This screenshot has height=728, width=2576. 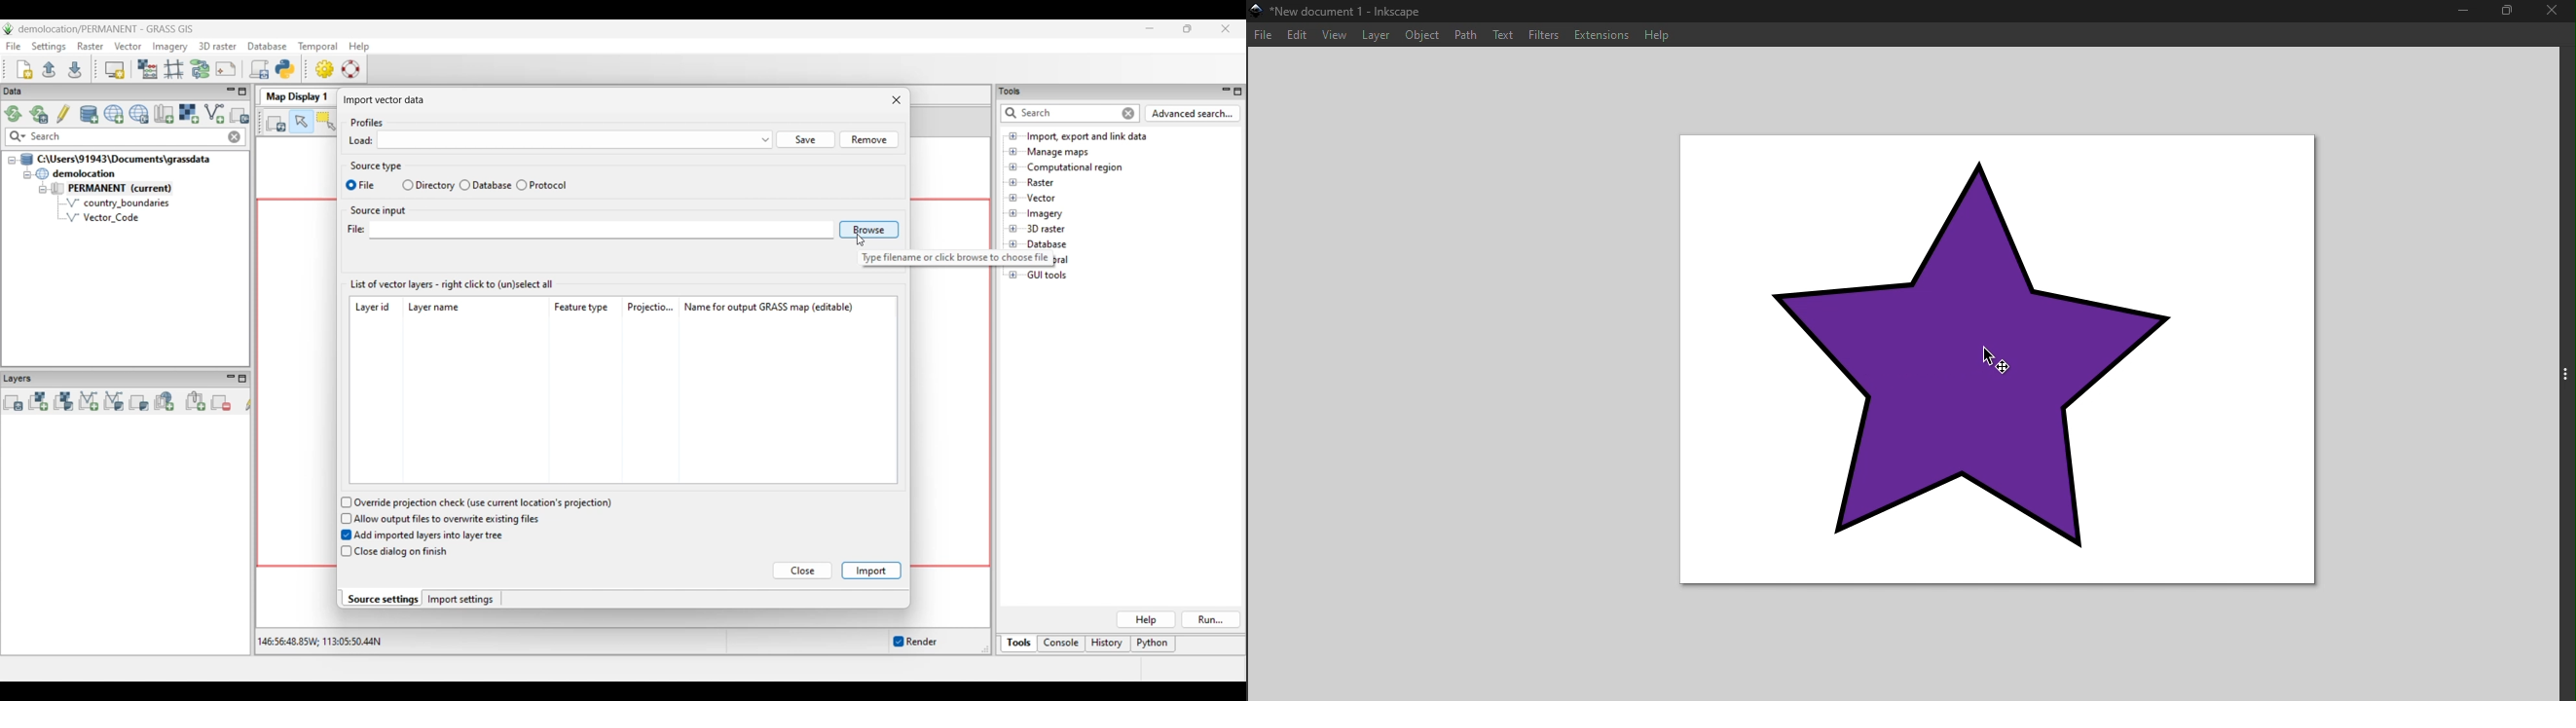 I want to click on Double click to see files under GUI tools, so click(x=1048, y=275).